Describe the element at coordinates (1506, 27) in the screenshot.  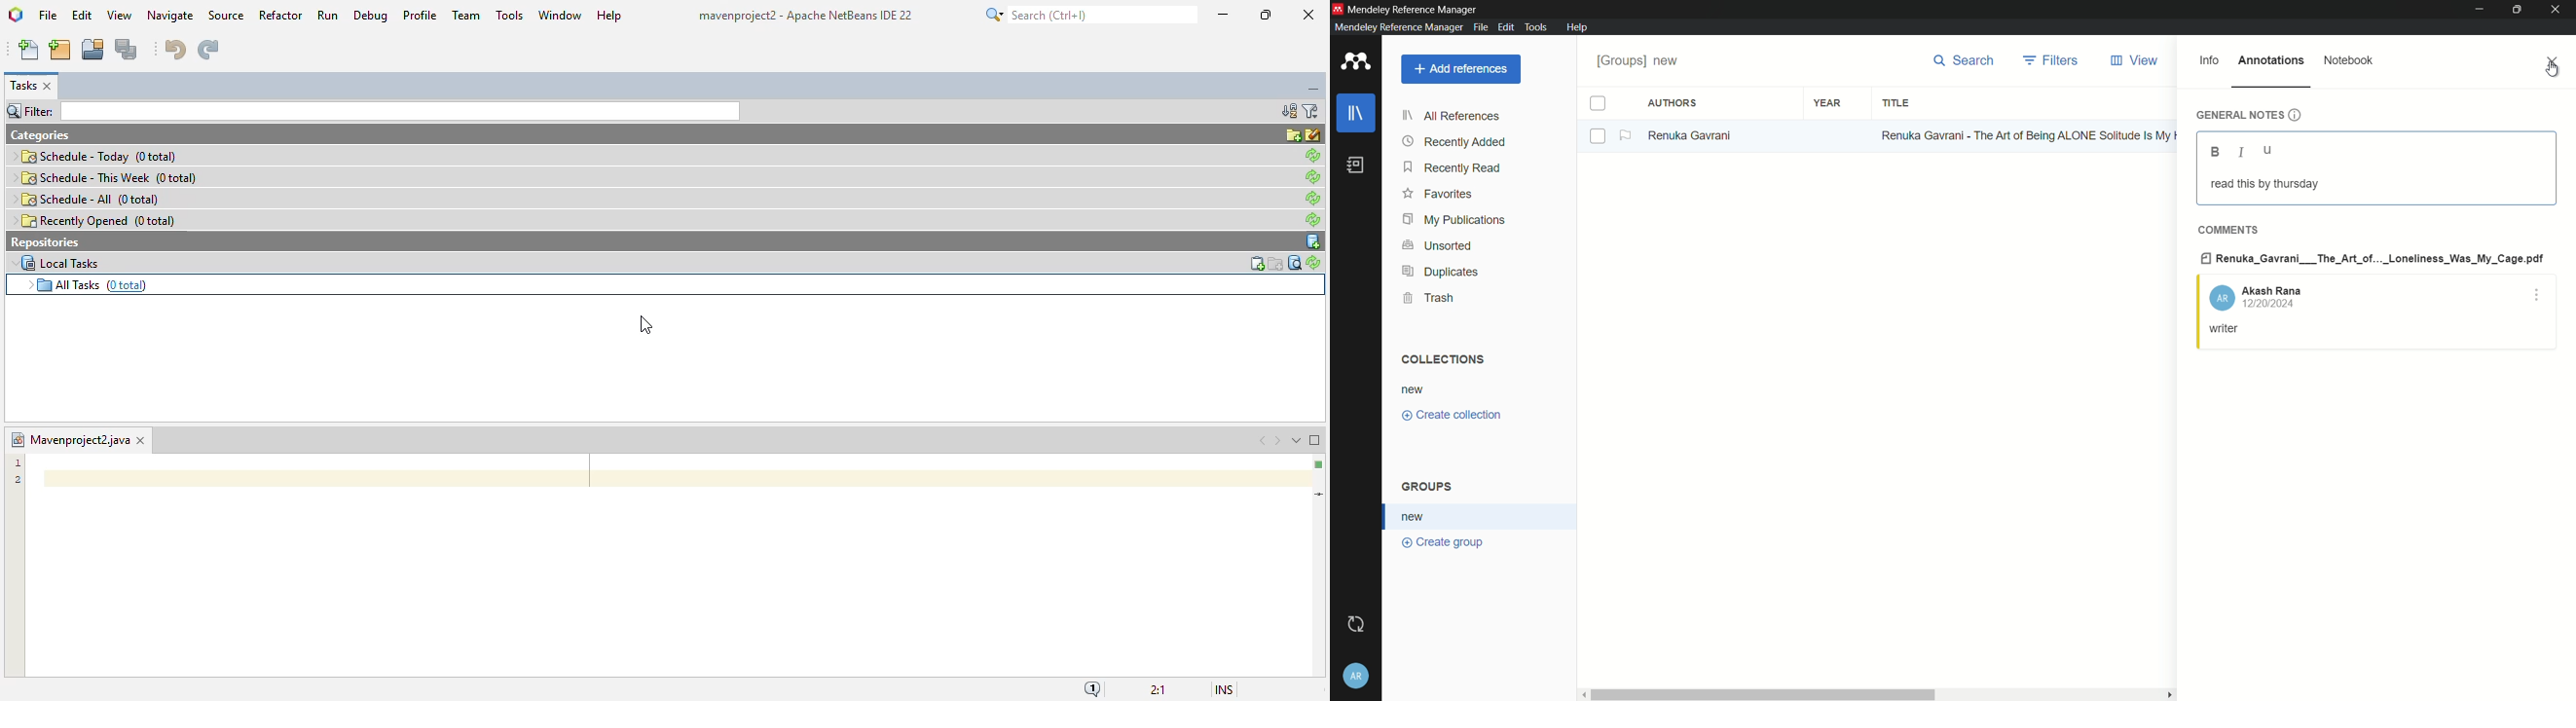
I see `edit menu` at that location.